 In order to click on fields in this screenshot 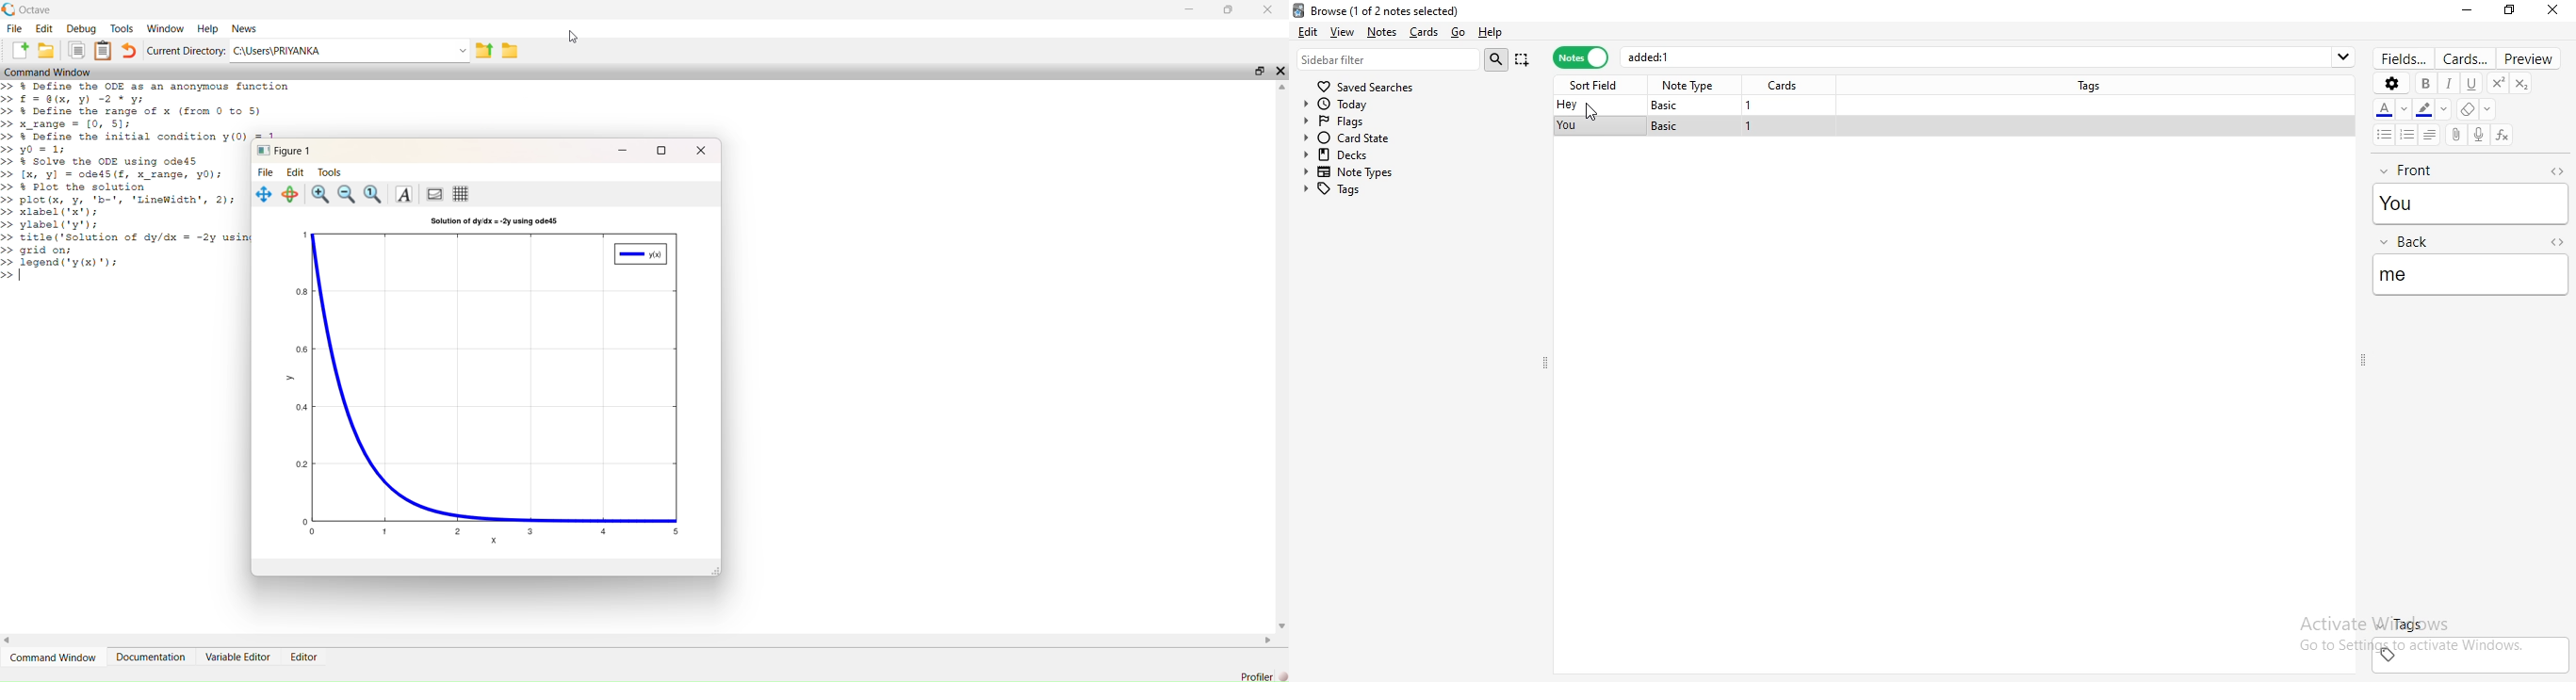, I will do `click(2403, 58)`.